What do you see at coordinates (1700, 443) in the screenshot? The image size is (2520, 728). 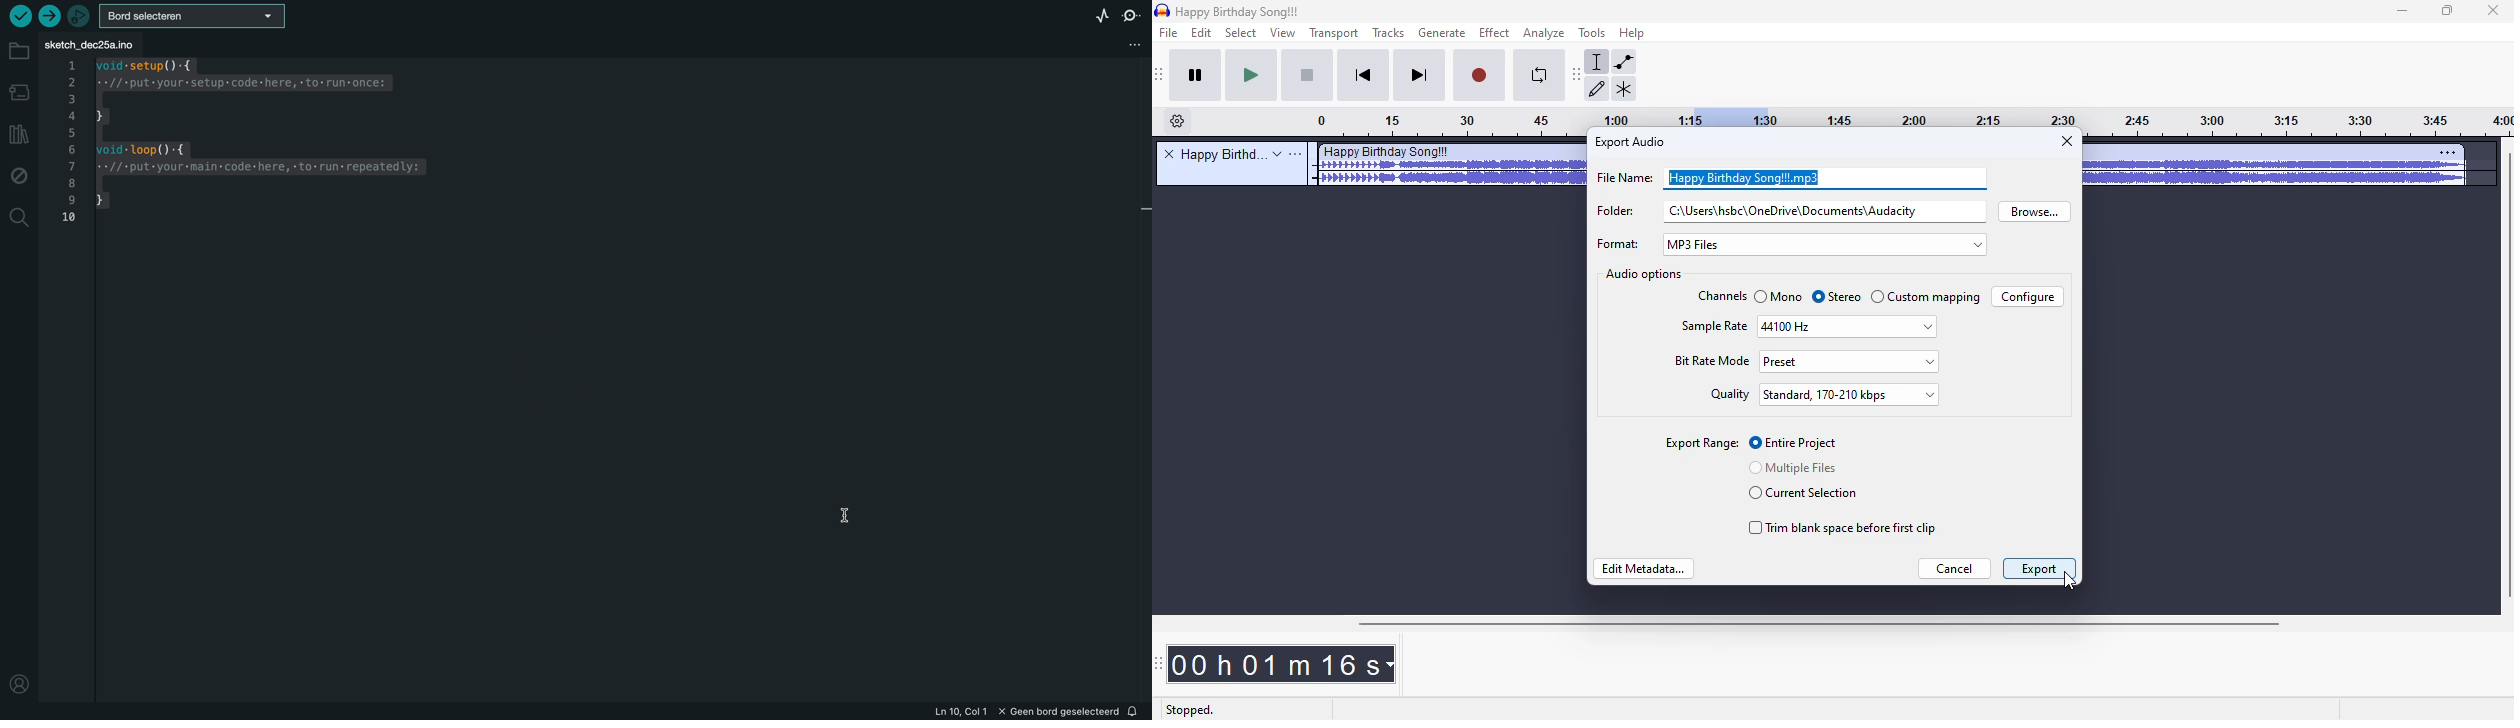 I see `export range` at bounding box center [1700, 443].